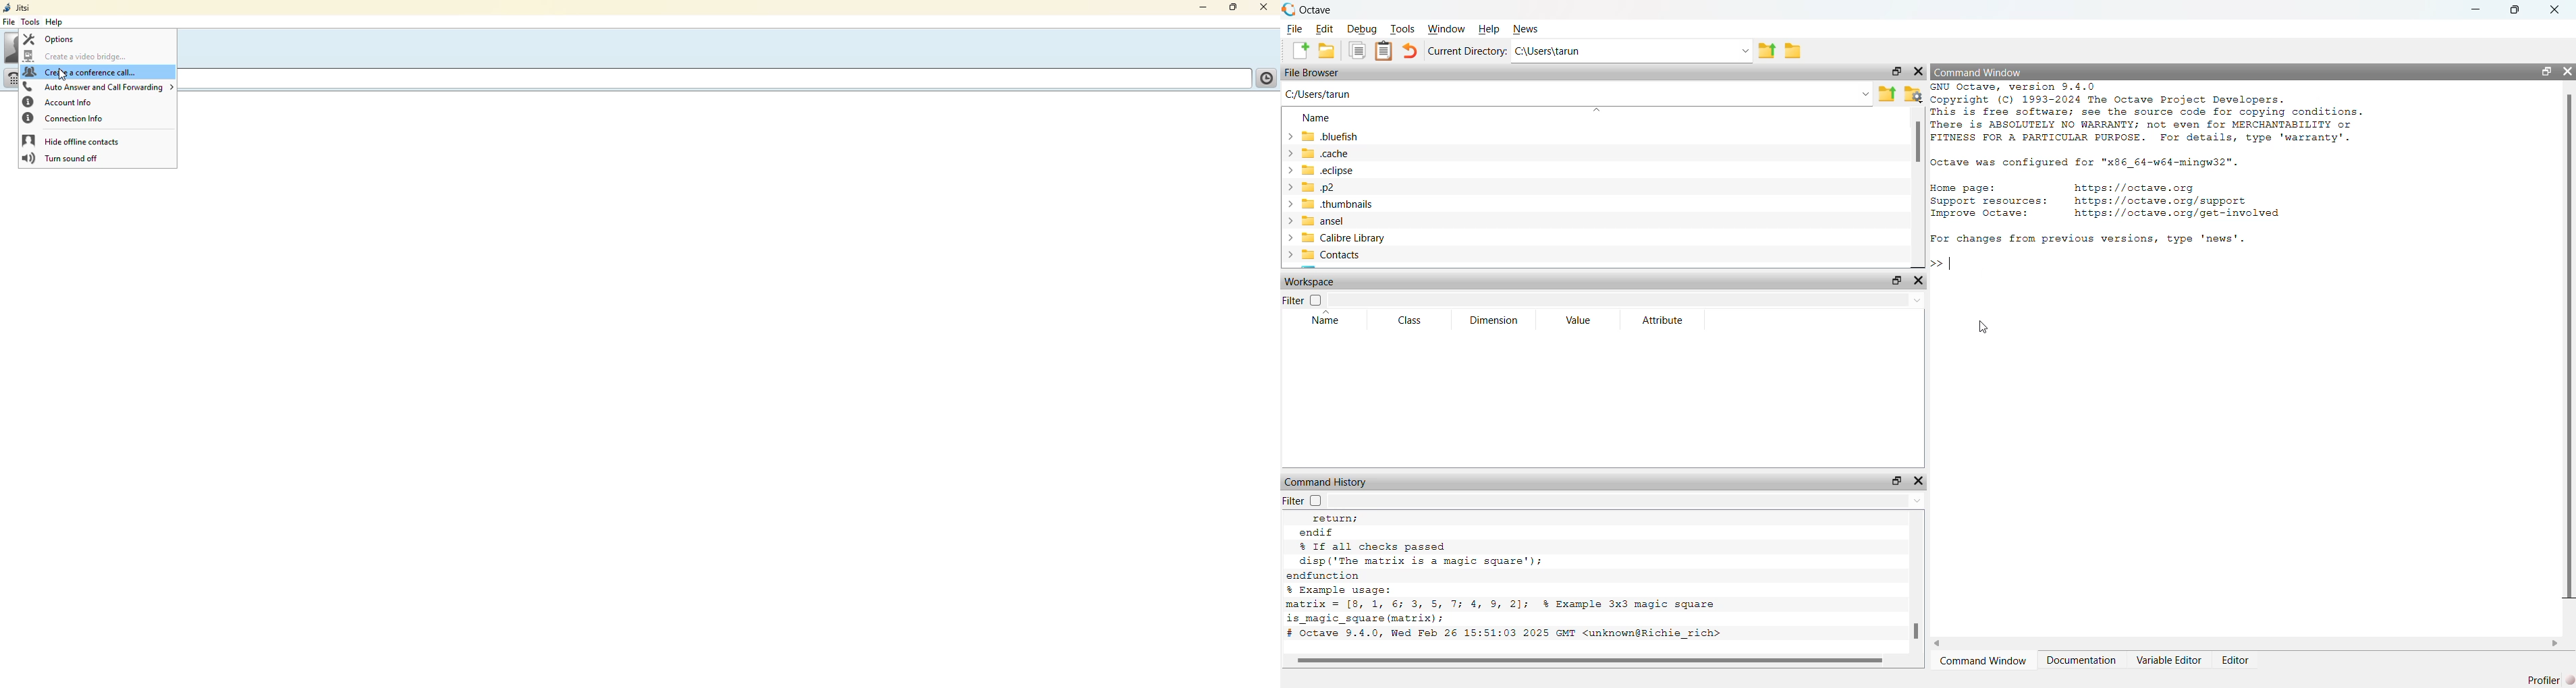  I want to click on maximize, so click(1894, 480).